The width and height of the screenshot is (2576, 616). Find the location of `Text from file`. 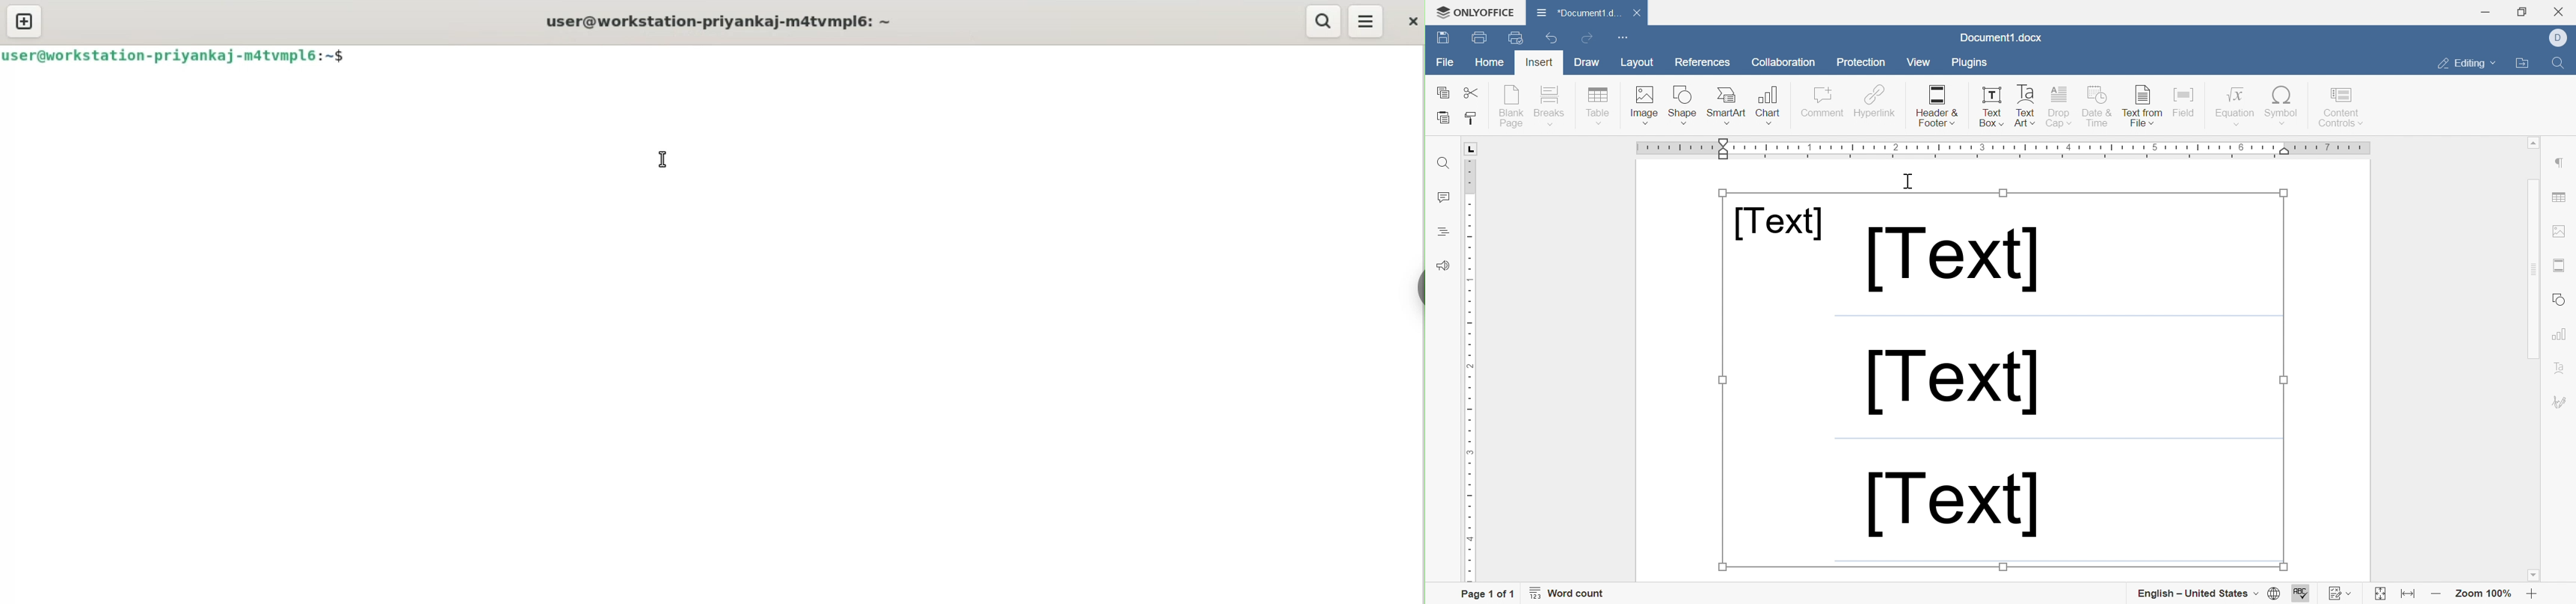

Text from file is located at coordinates (2143, 107).